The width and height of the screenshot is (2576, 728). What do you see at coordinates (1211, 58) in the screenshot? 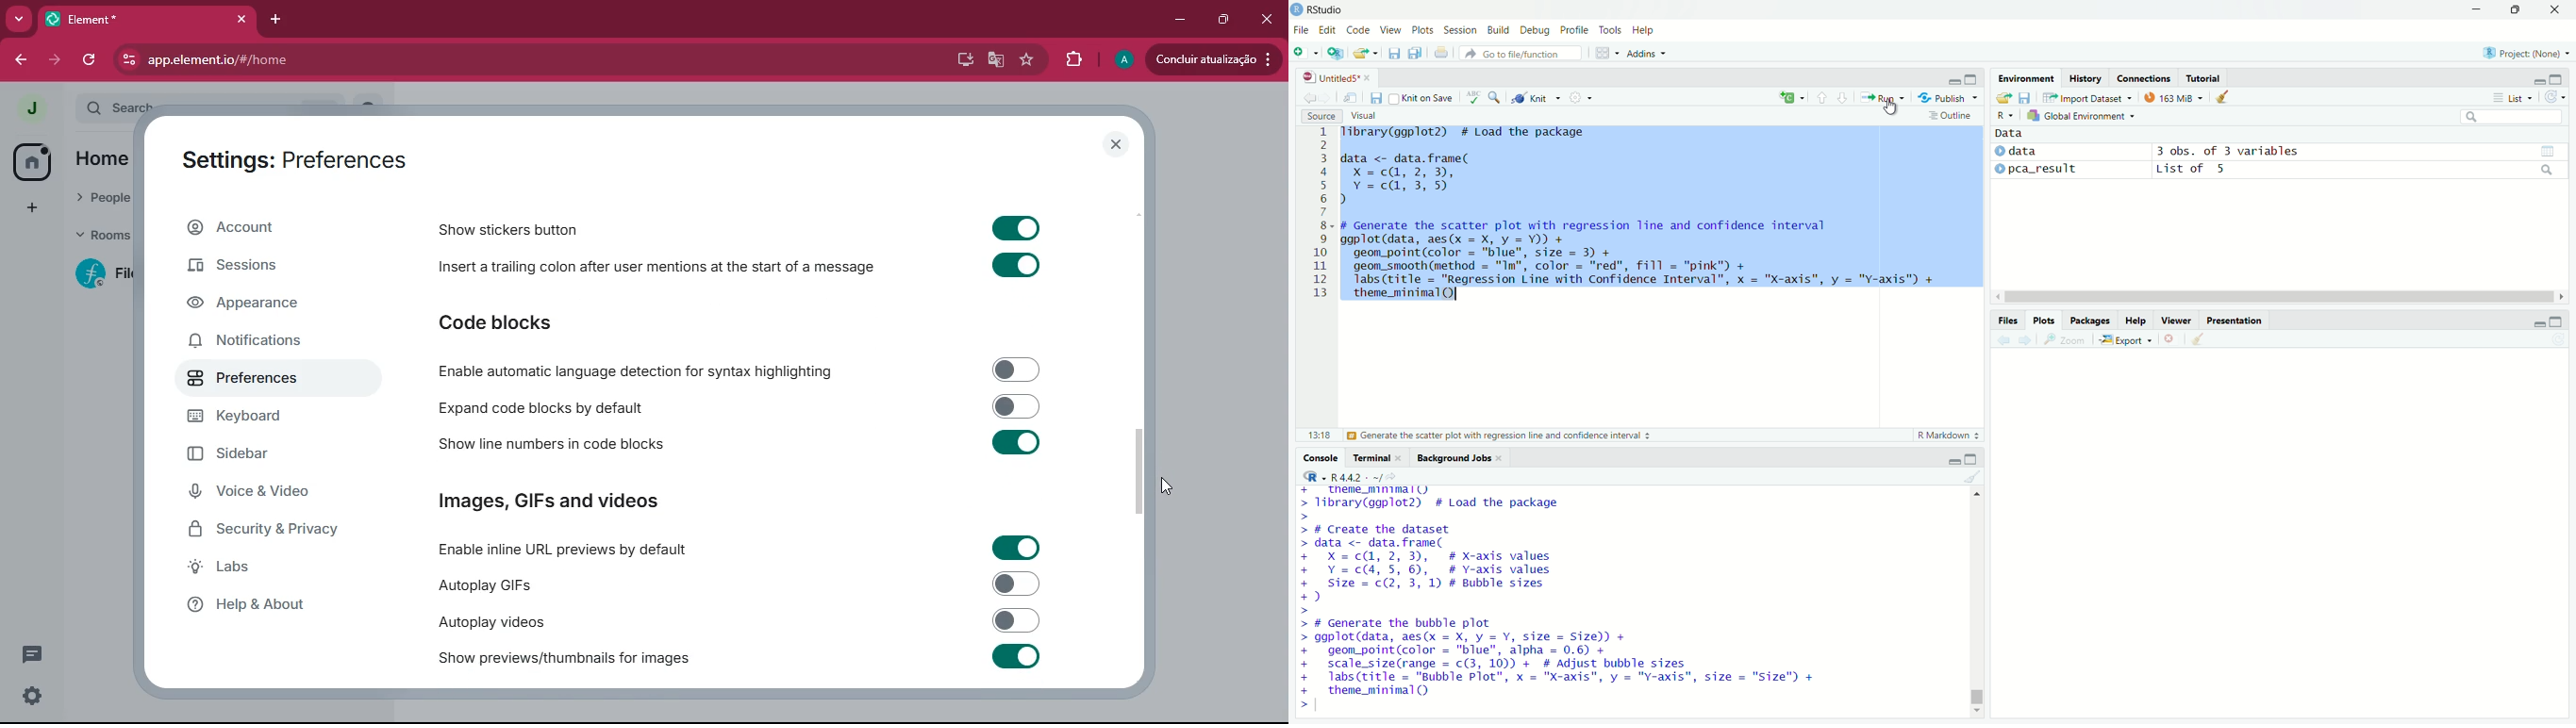
I see `update` at bounding box center [1211, 58].